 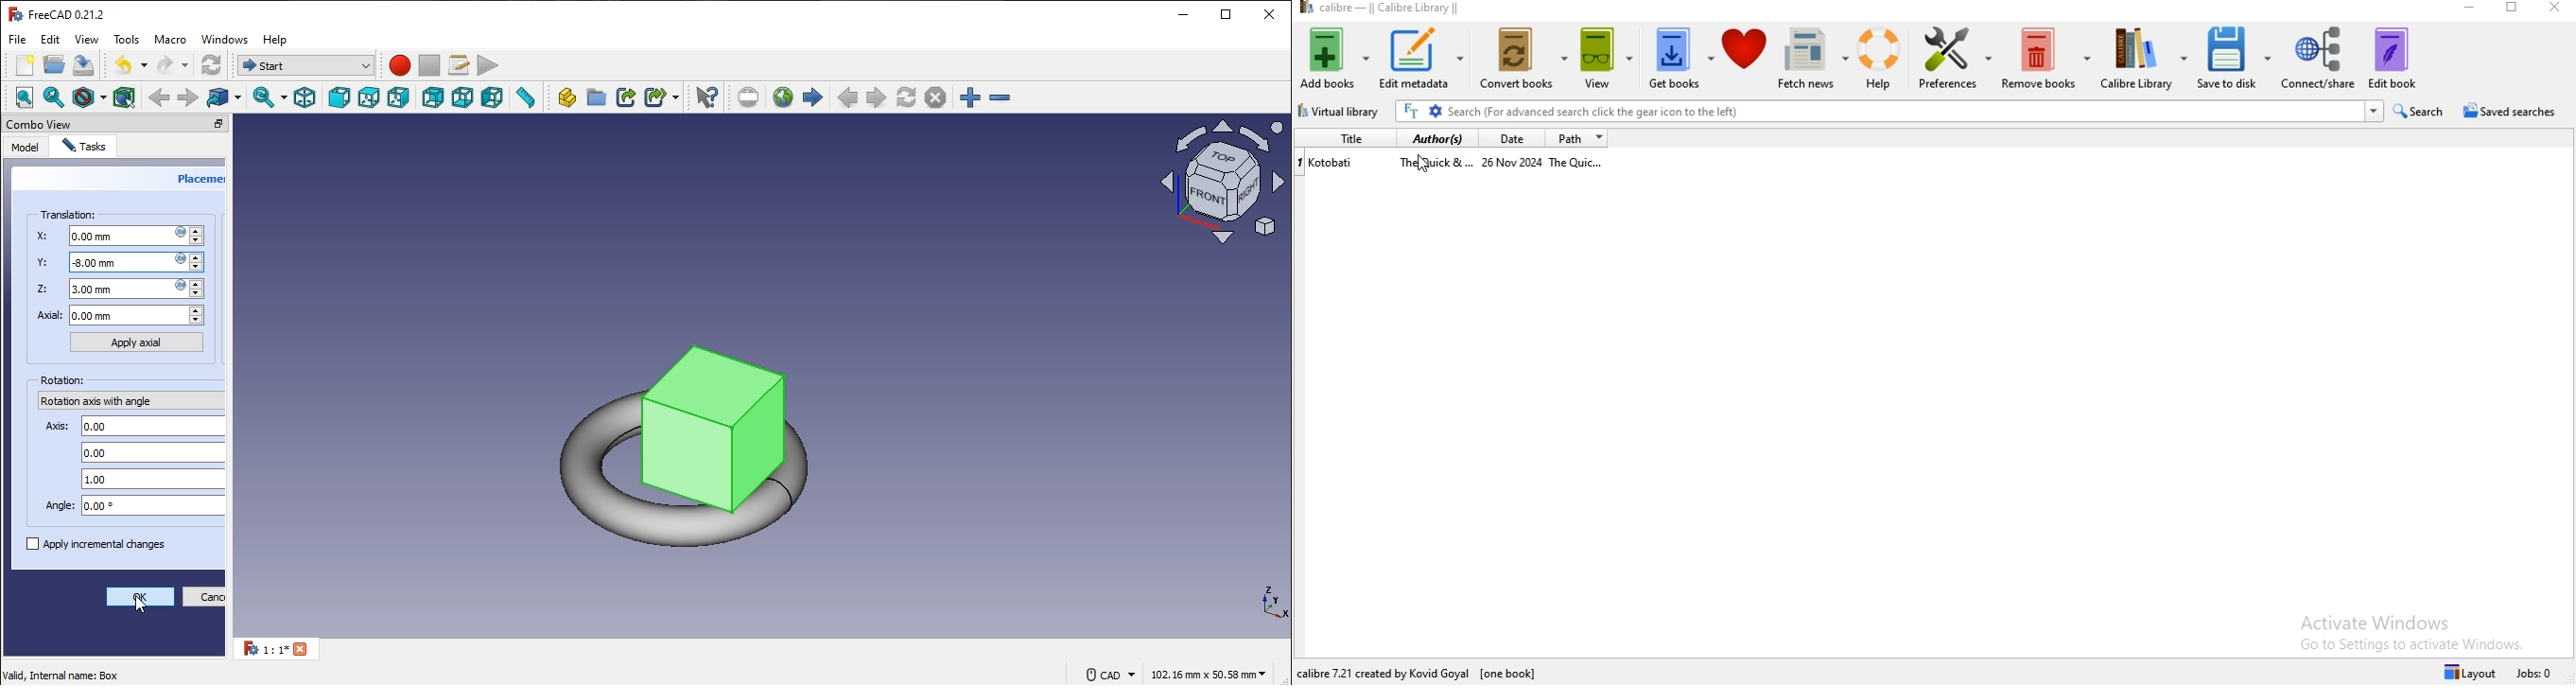 I want to click on previouspage, so click(x=847, y=97).